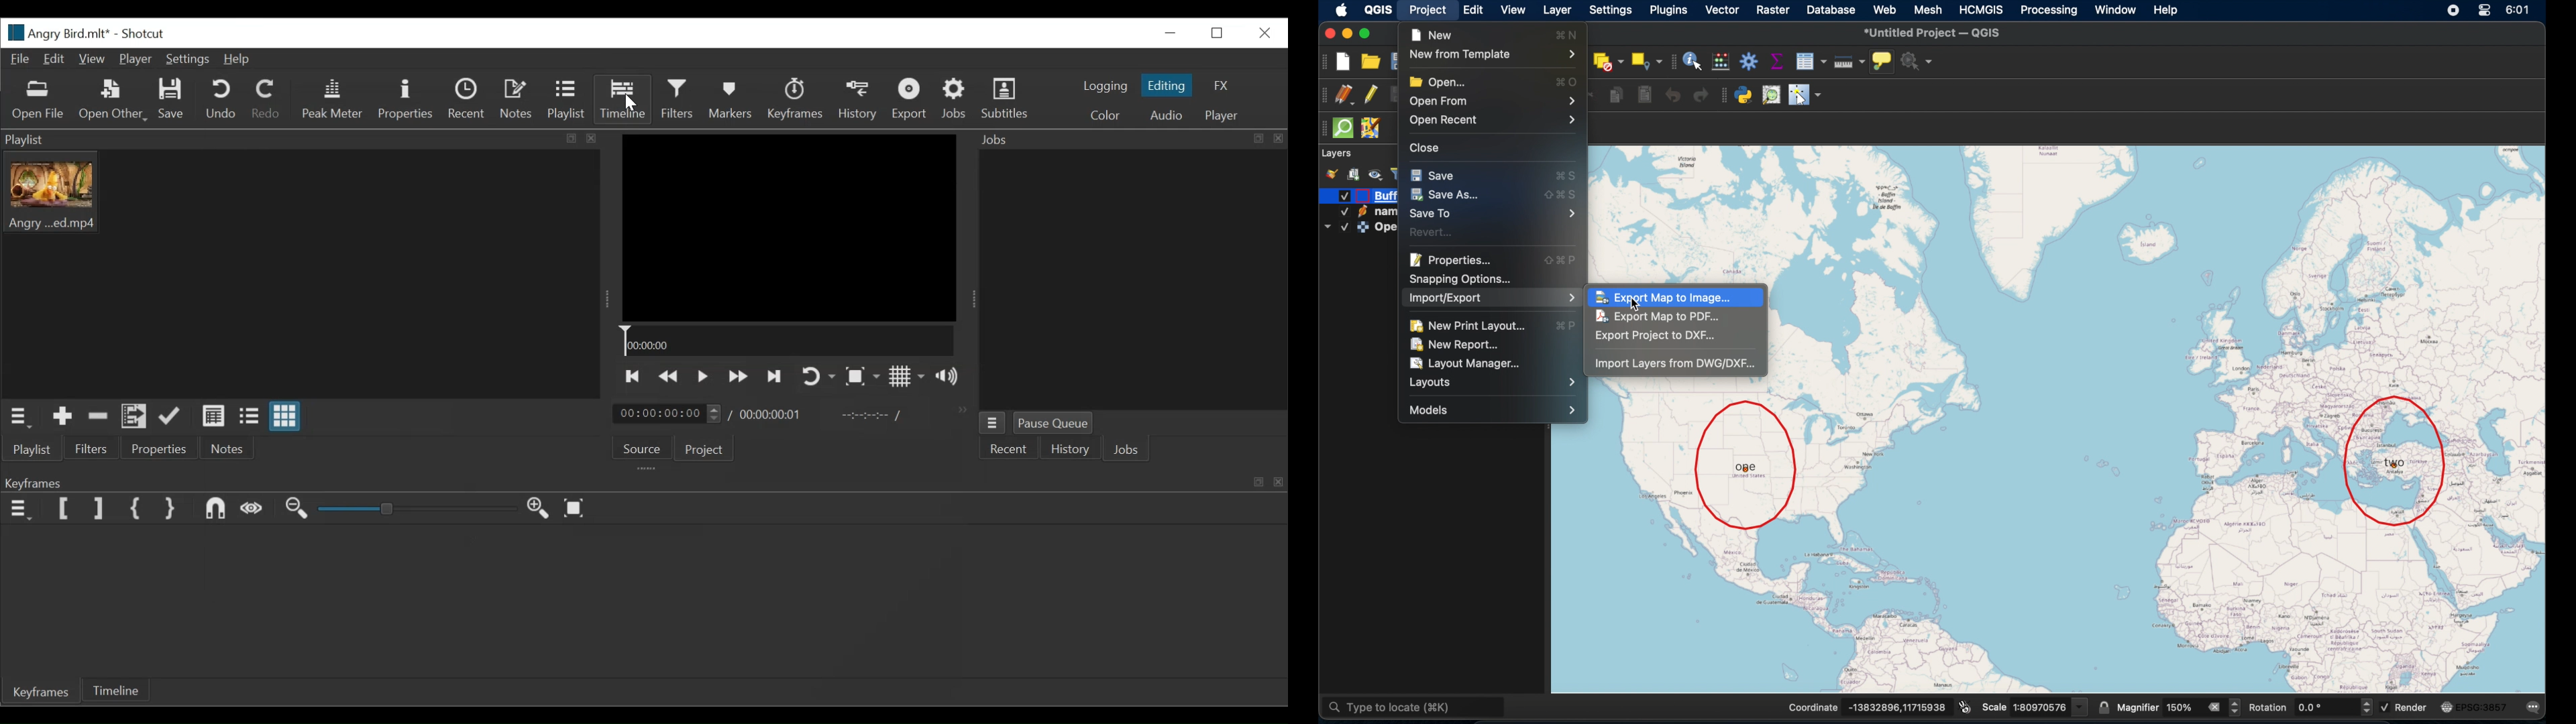  Describe the element at coordinates (951, 377) in the screenshot. I see `Show volume control` at that location.